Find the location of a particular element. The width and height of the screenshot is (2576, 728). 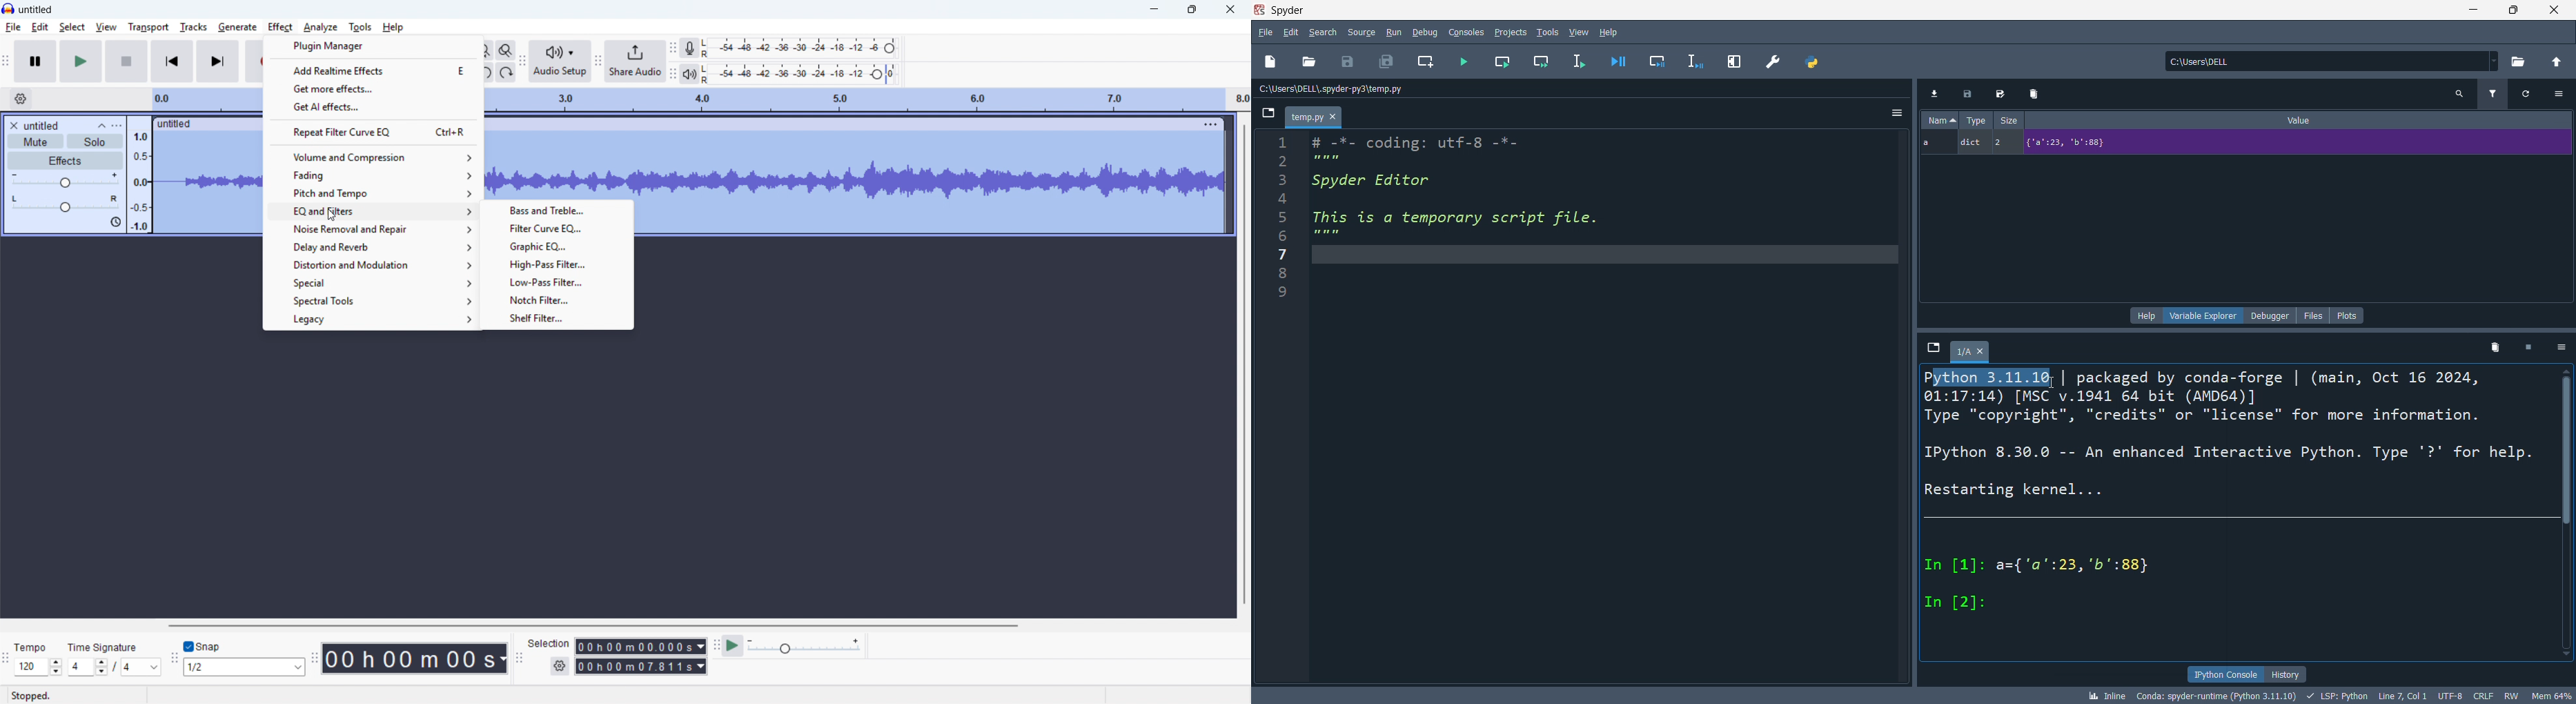

Bass and treble is located at coordinates (555, 210).